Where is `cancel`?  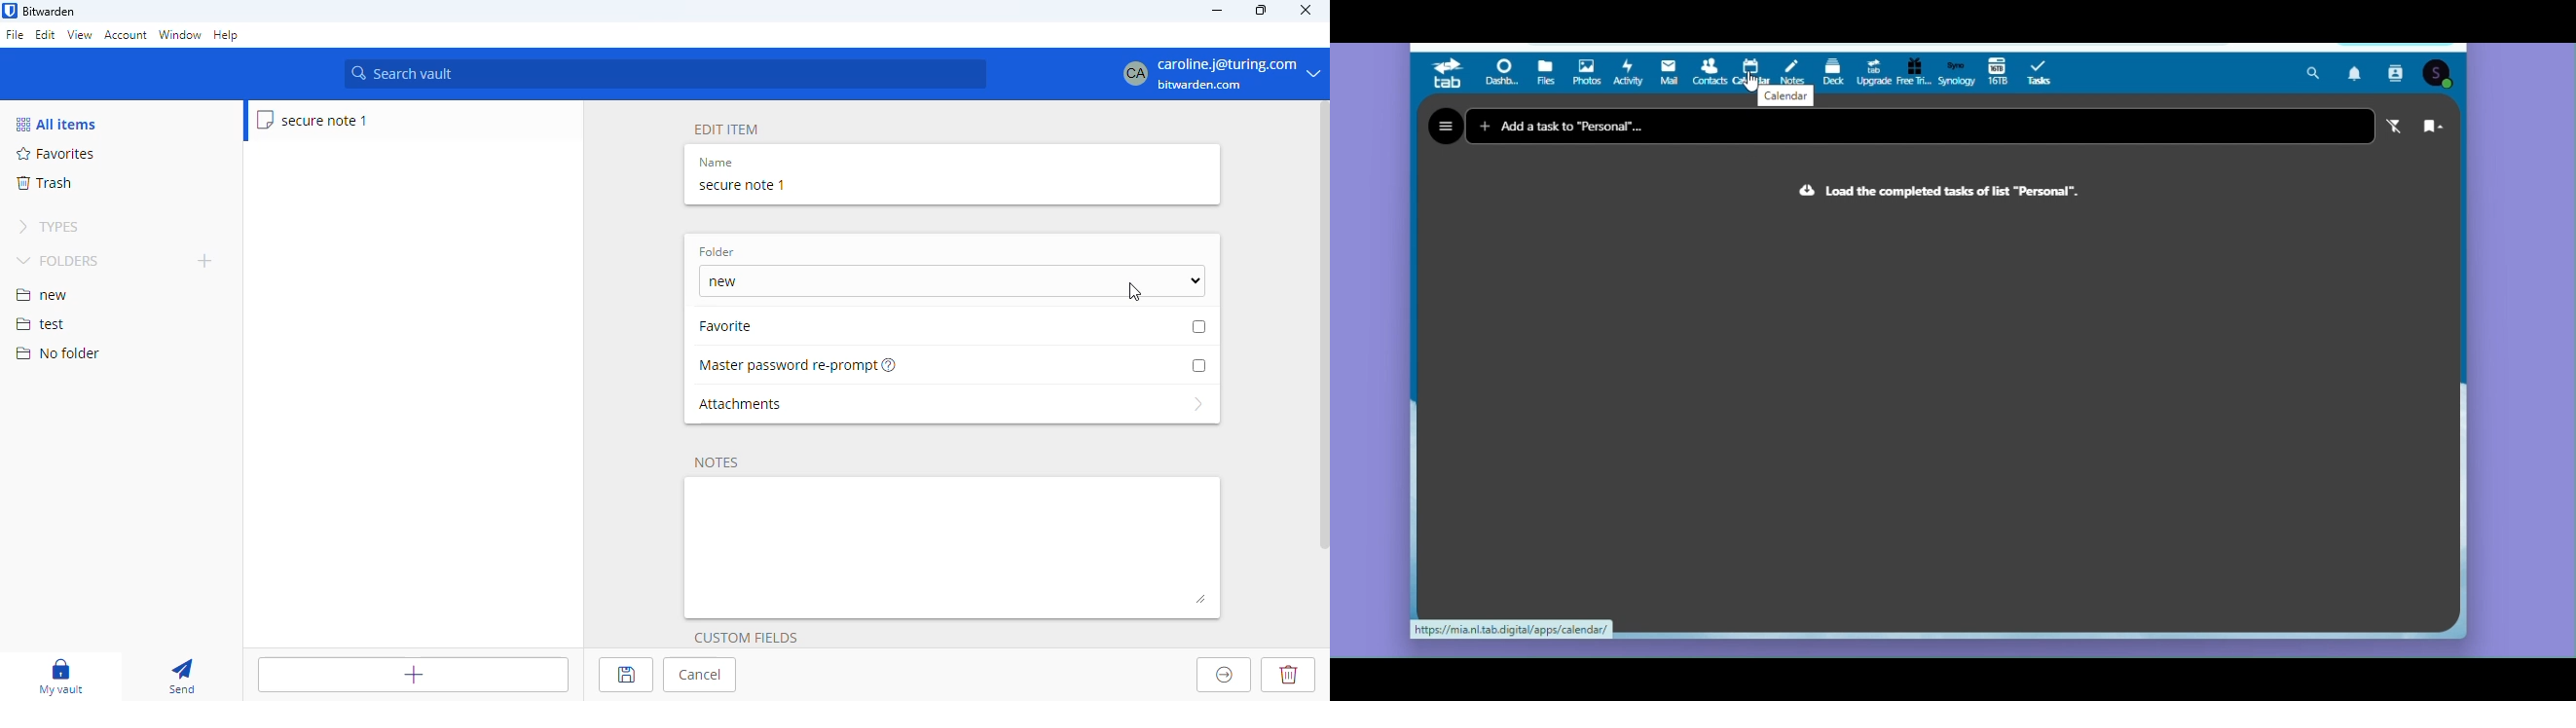 cancel is located at coordinates (700, 675).